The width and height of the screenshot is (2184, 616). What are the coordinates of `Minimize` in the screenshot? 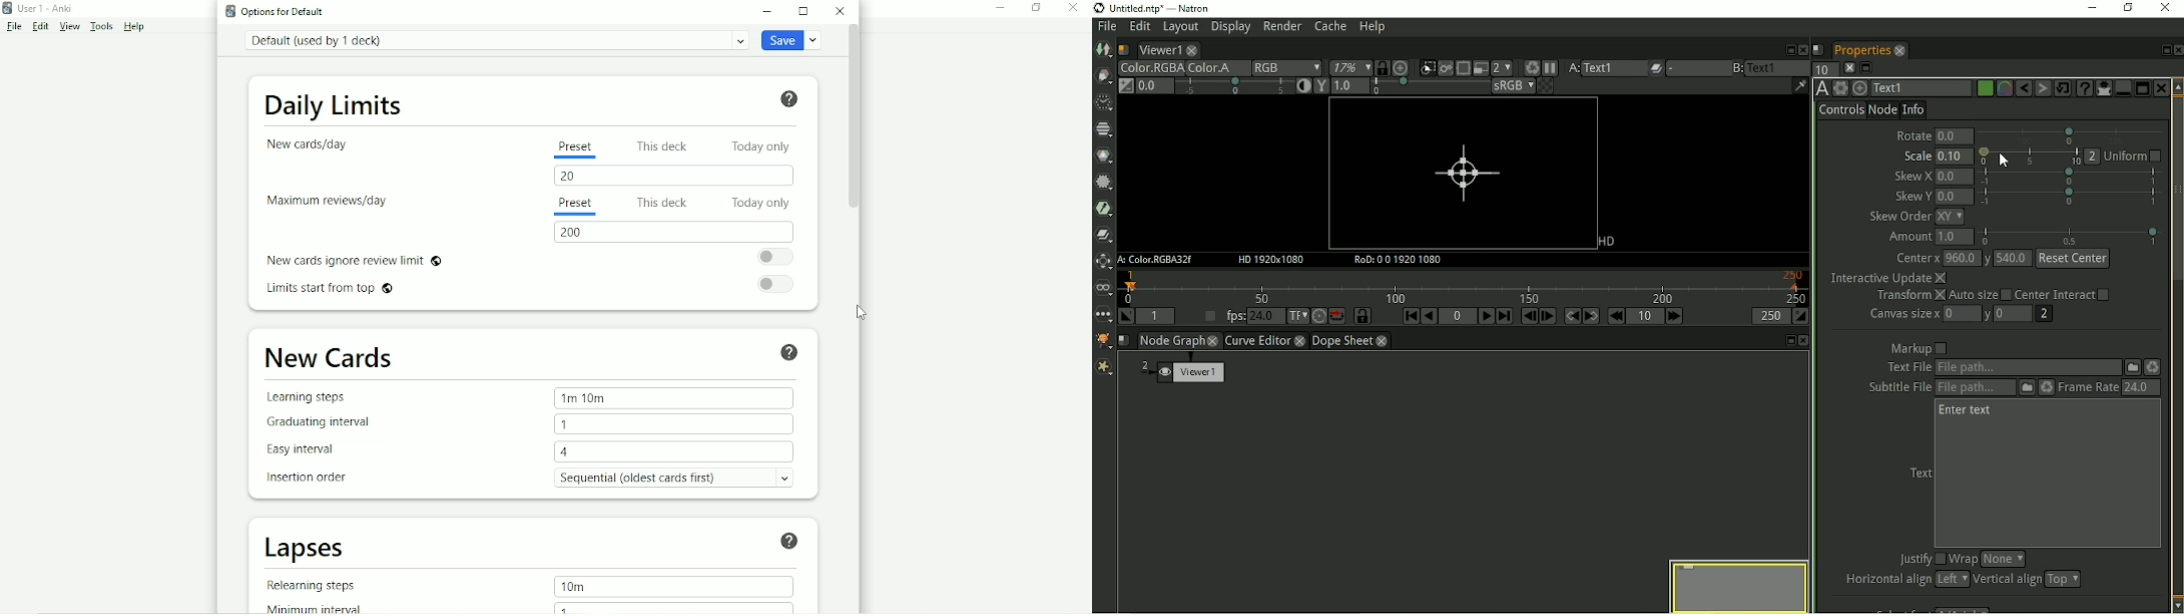 It's located at (2121, 88).